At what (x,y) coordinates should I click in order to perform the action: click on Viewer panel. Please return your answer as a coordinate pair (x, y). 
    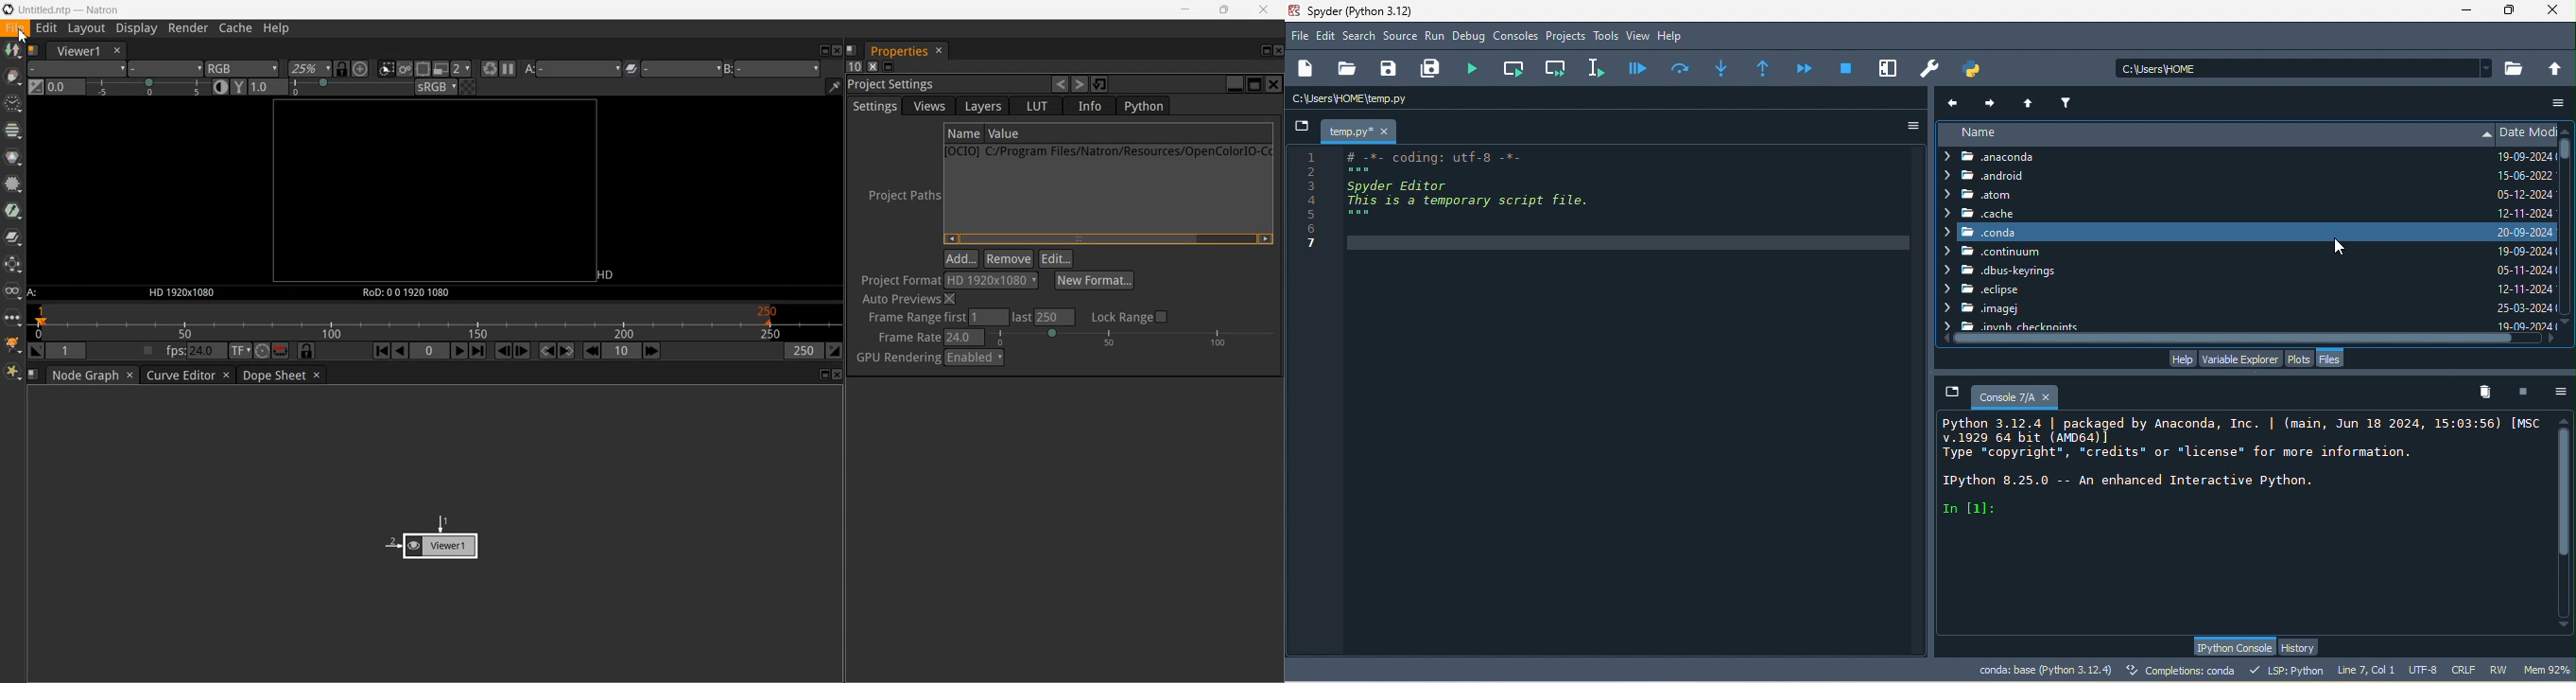
    Looking at the image, I should click on (434, 199).